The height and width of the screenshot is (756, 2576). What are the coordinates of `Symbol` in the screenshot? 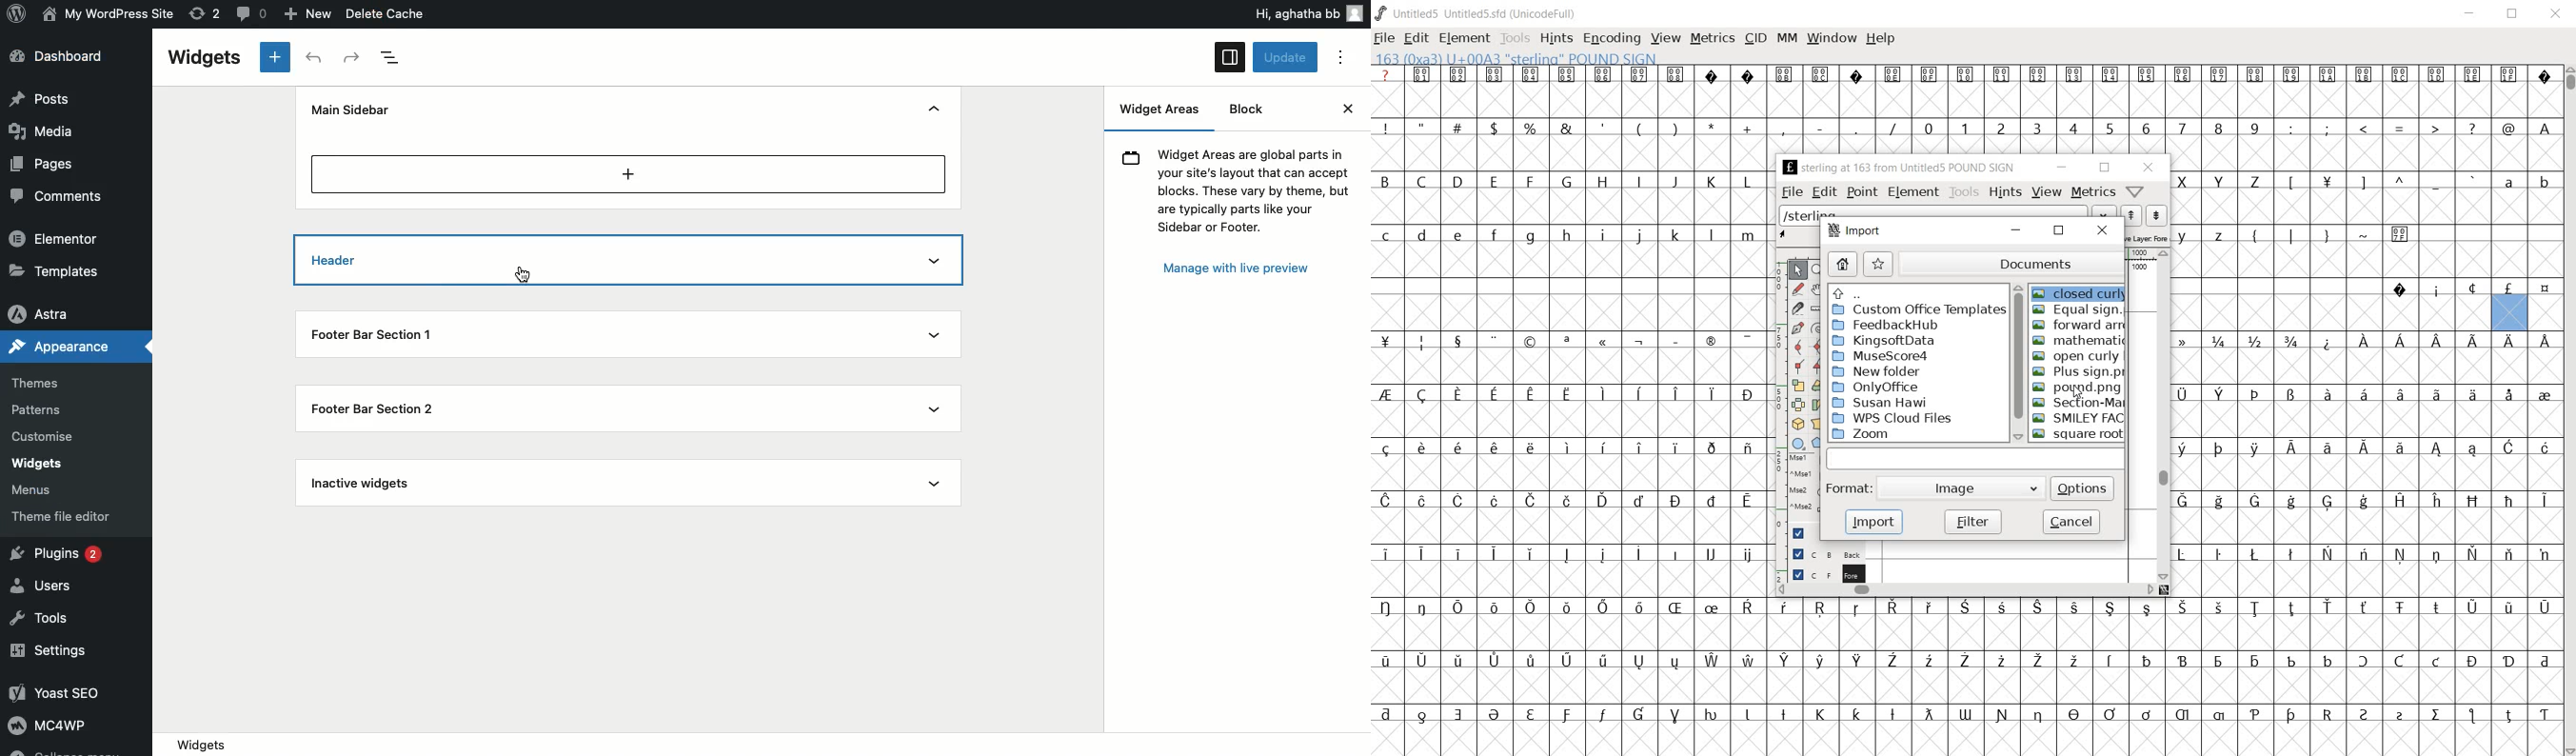 It's located at (1965, 661).